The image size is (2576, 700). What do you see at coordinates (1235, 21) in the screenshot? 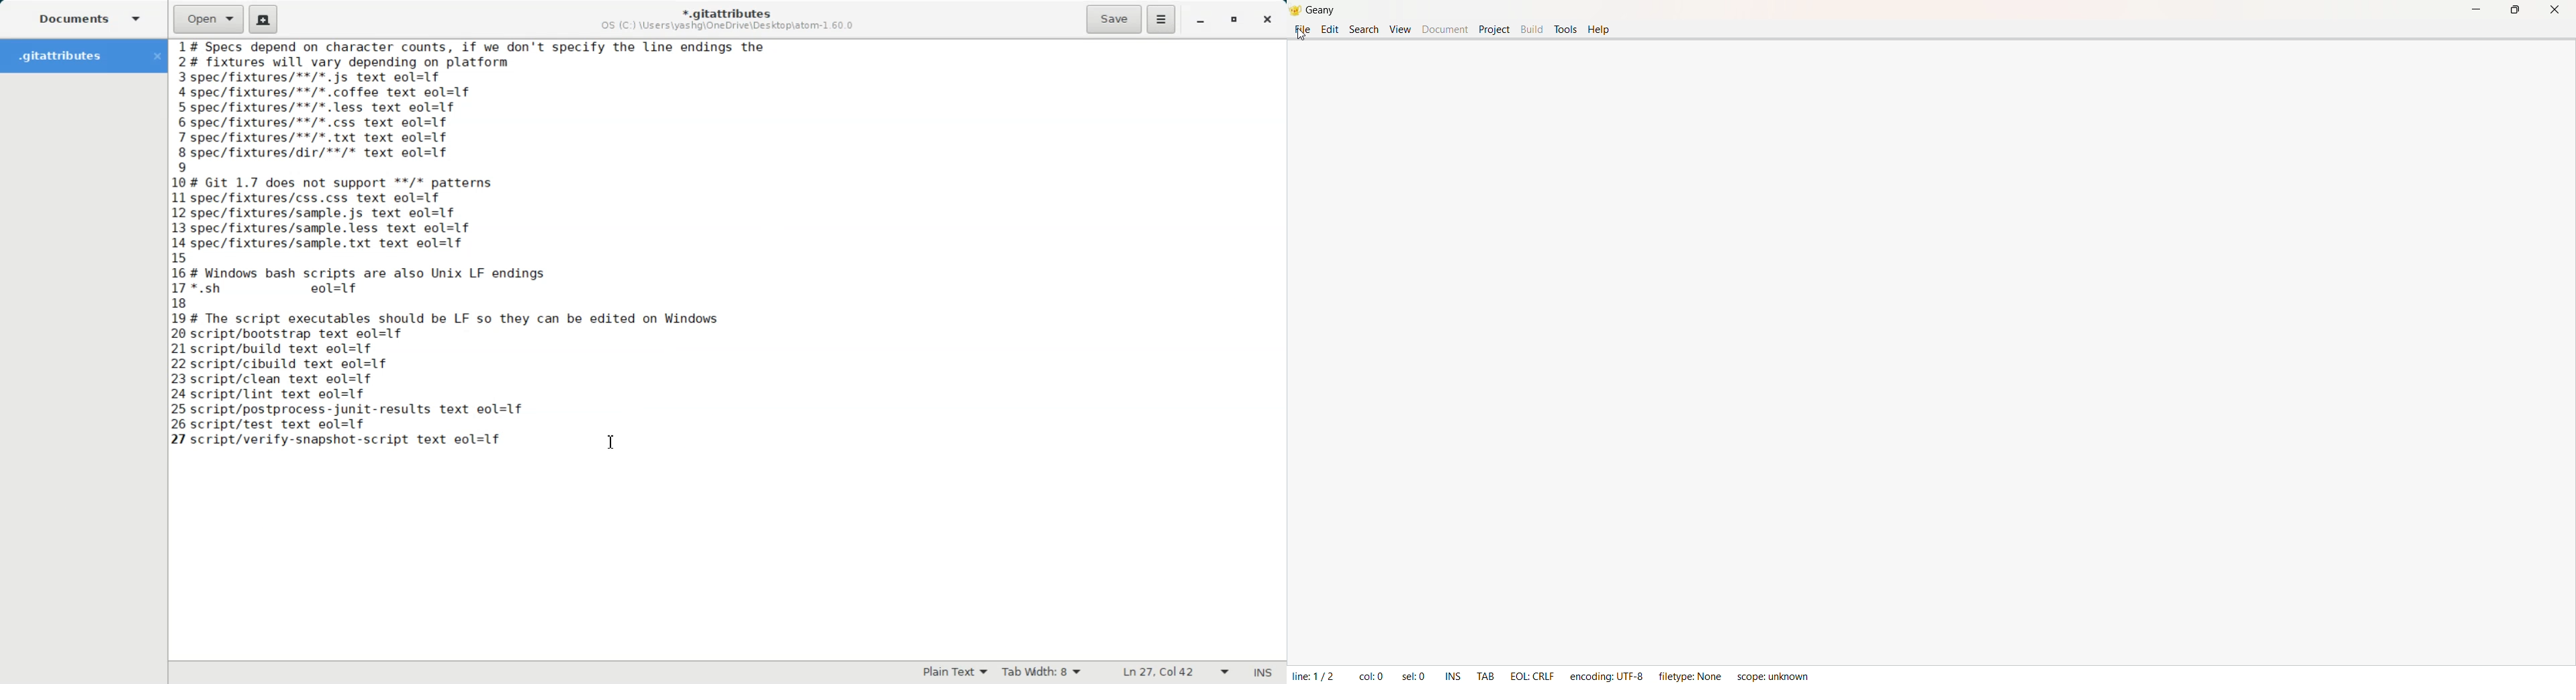
I see `Maximize` at bounding box center [1235, 21].